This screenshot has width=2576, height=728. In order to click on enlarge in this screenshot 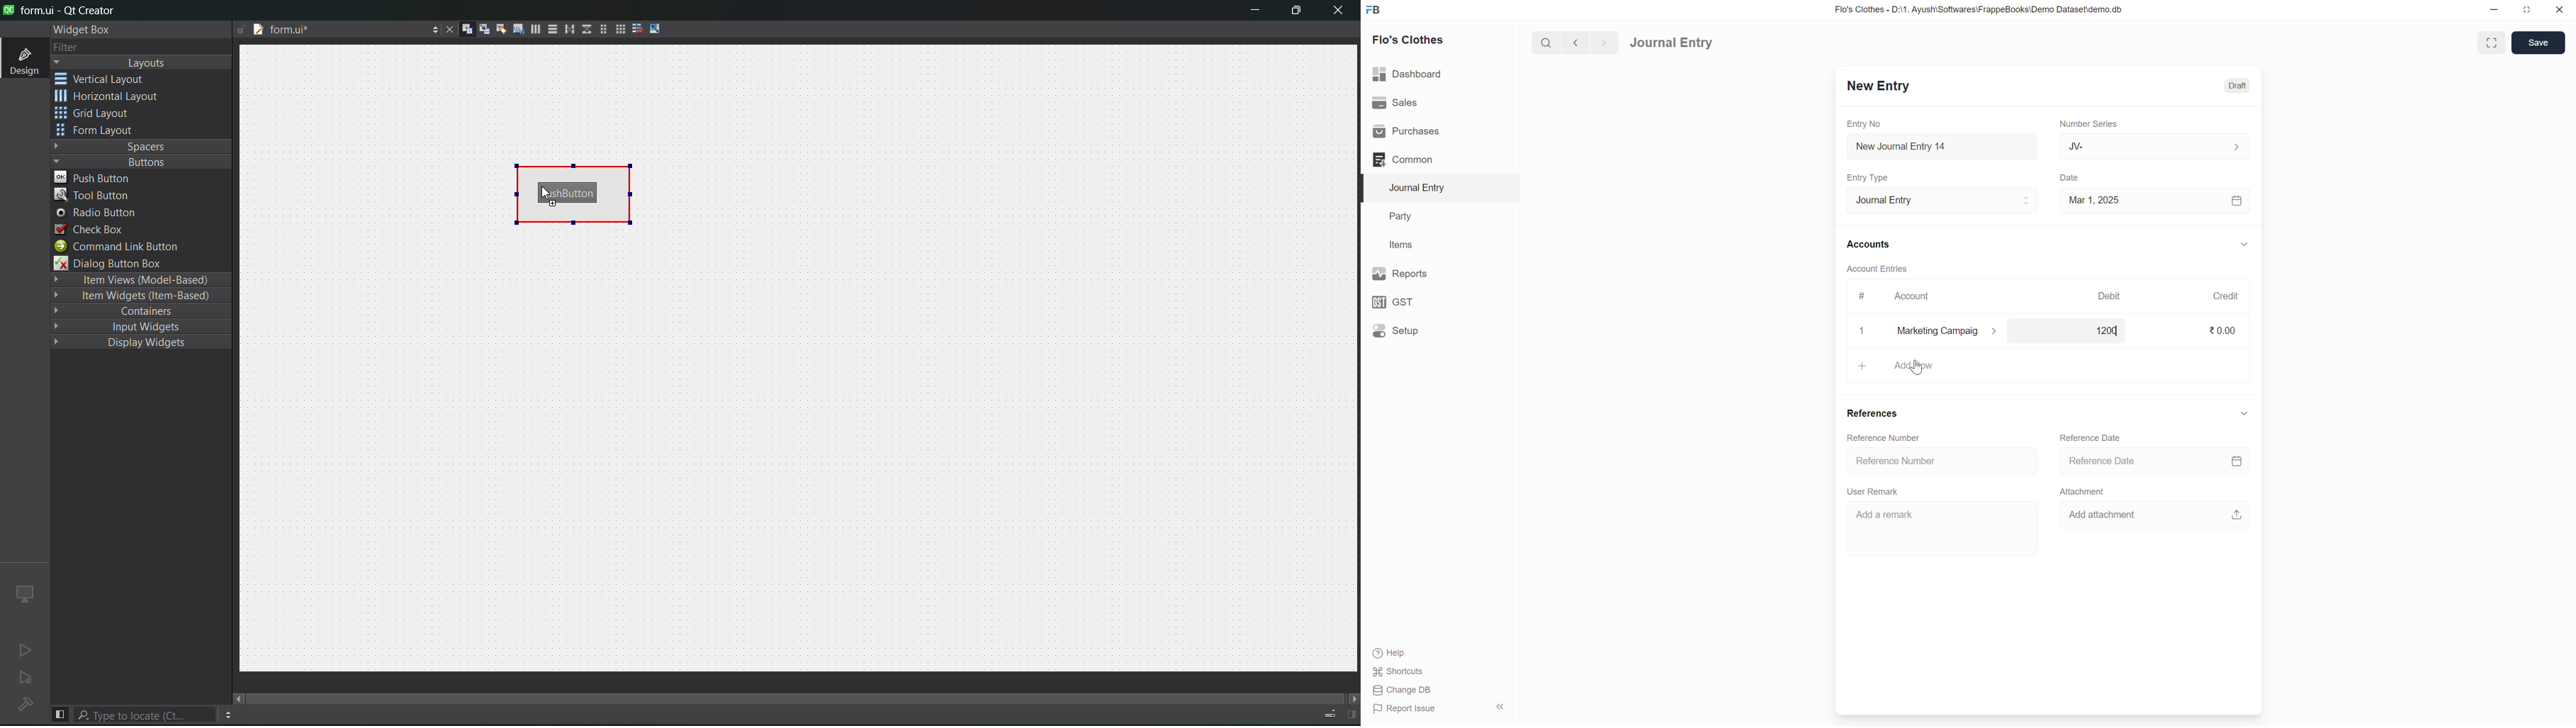, I will do `click(2493, 41)`.